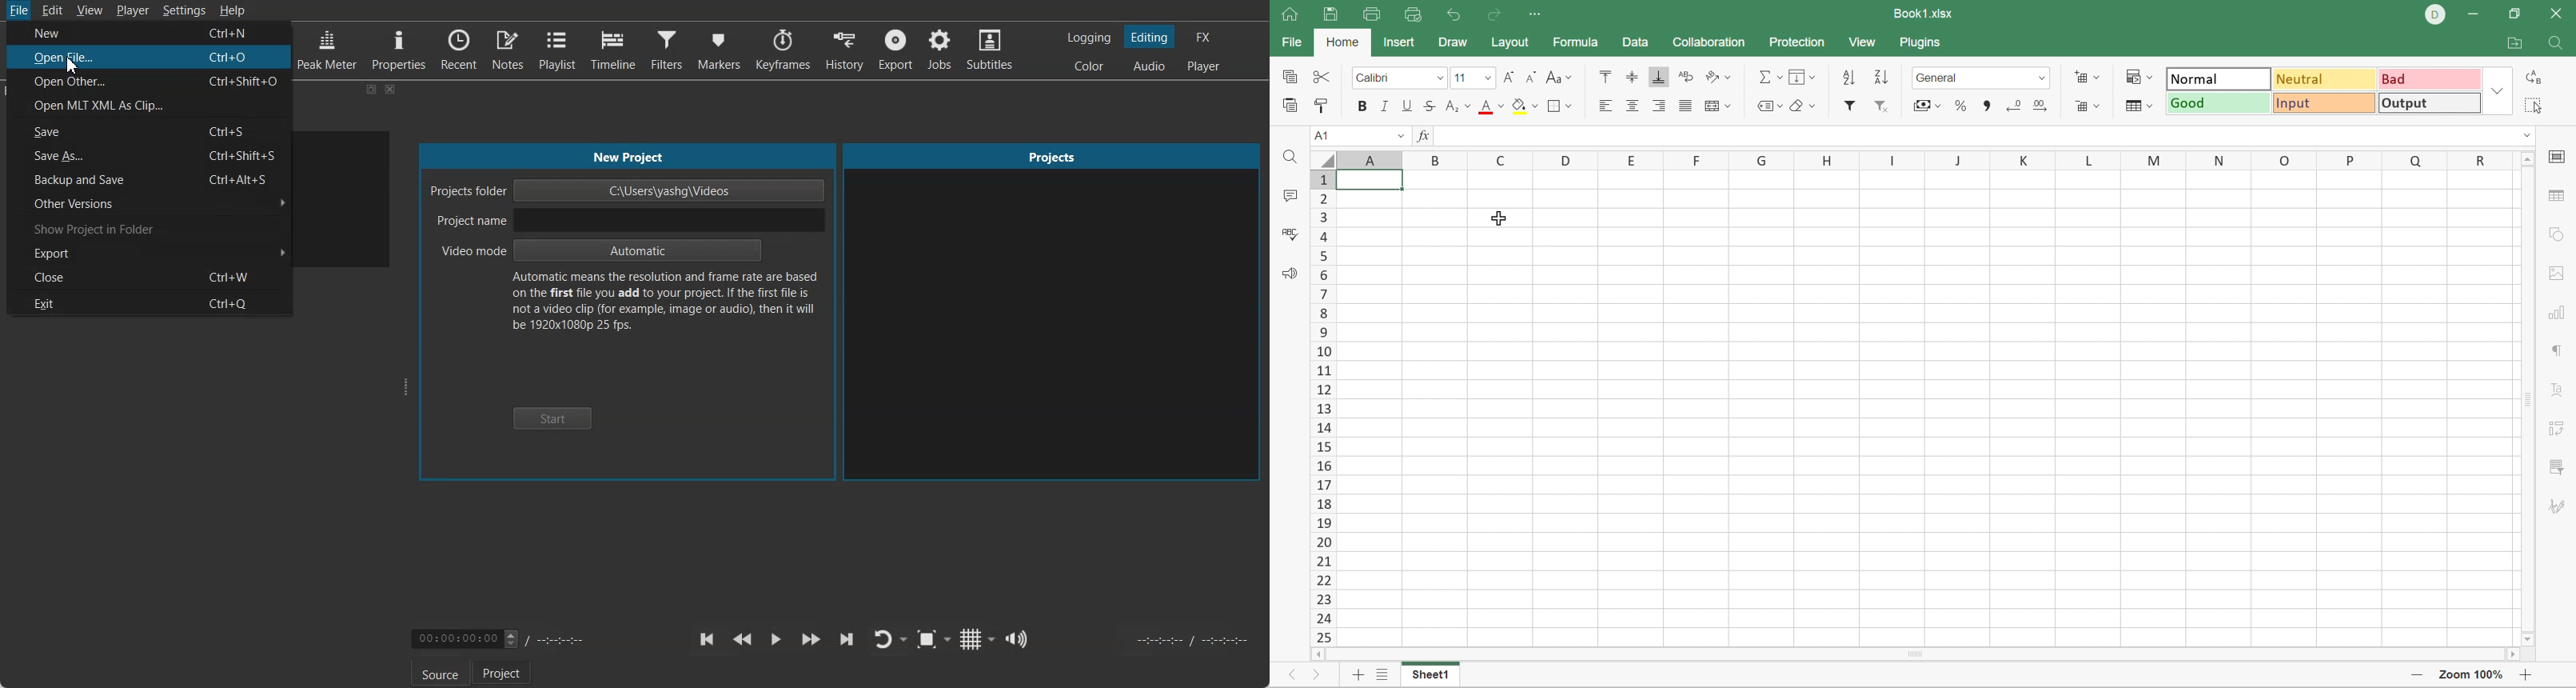  Describe the element at coordinates (89, 156) in the screenshot. I see `Save As` at that location.